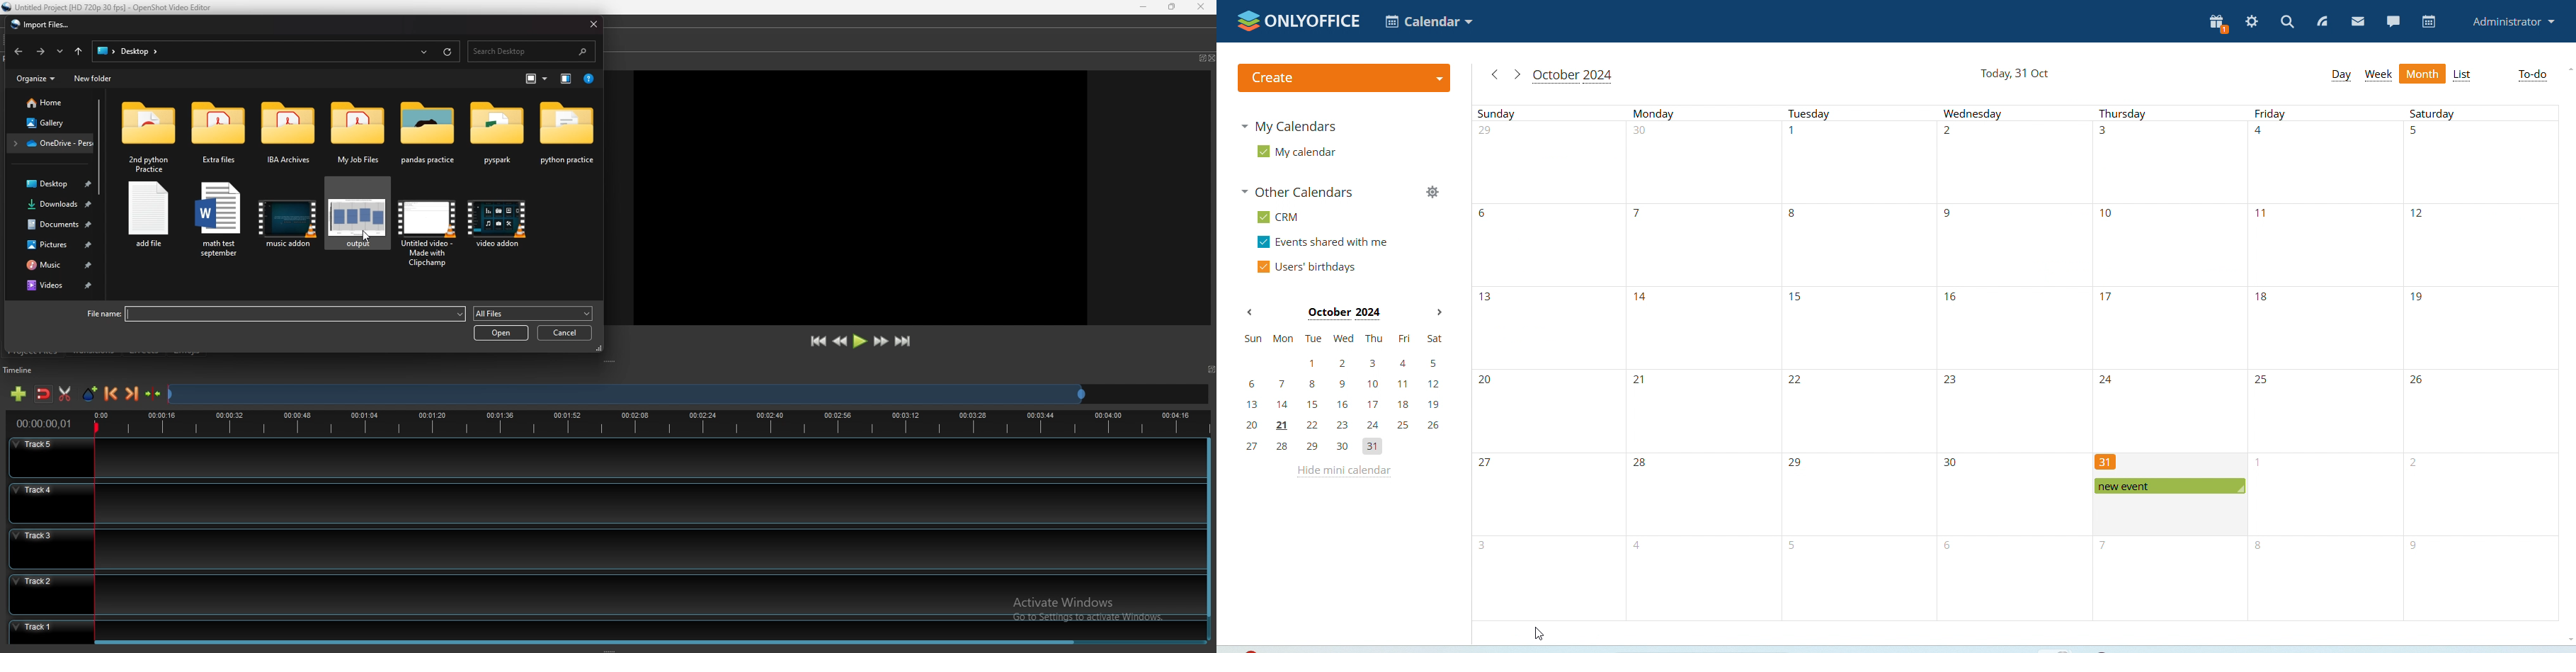 The image size is (2576, 672). I want to click on Sundays, so click(1546, 362).